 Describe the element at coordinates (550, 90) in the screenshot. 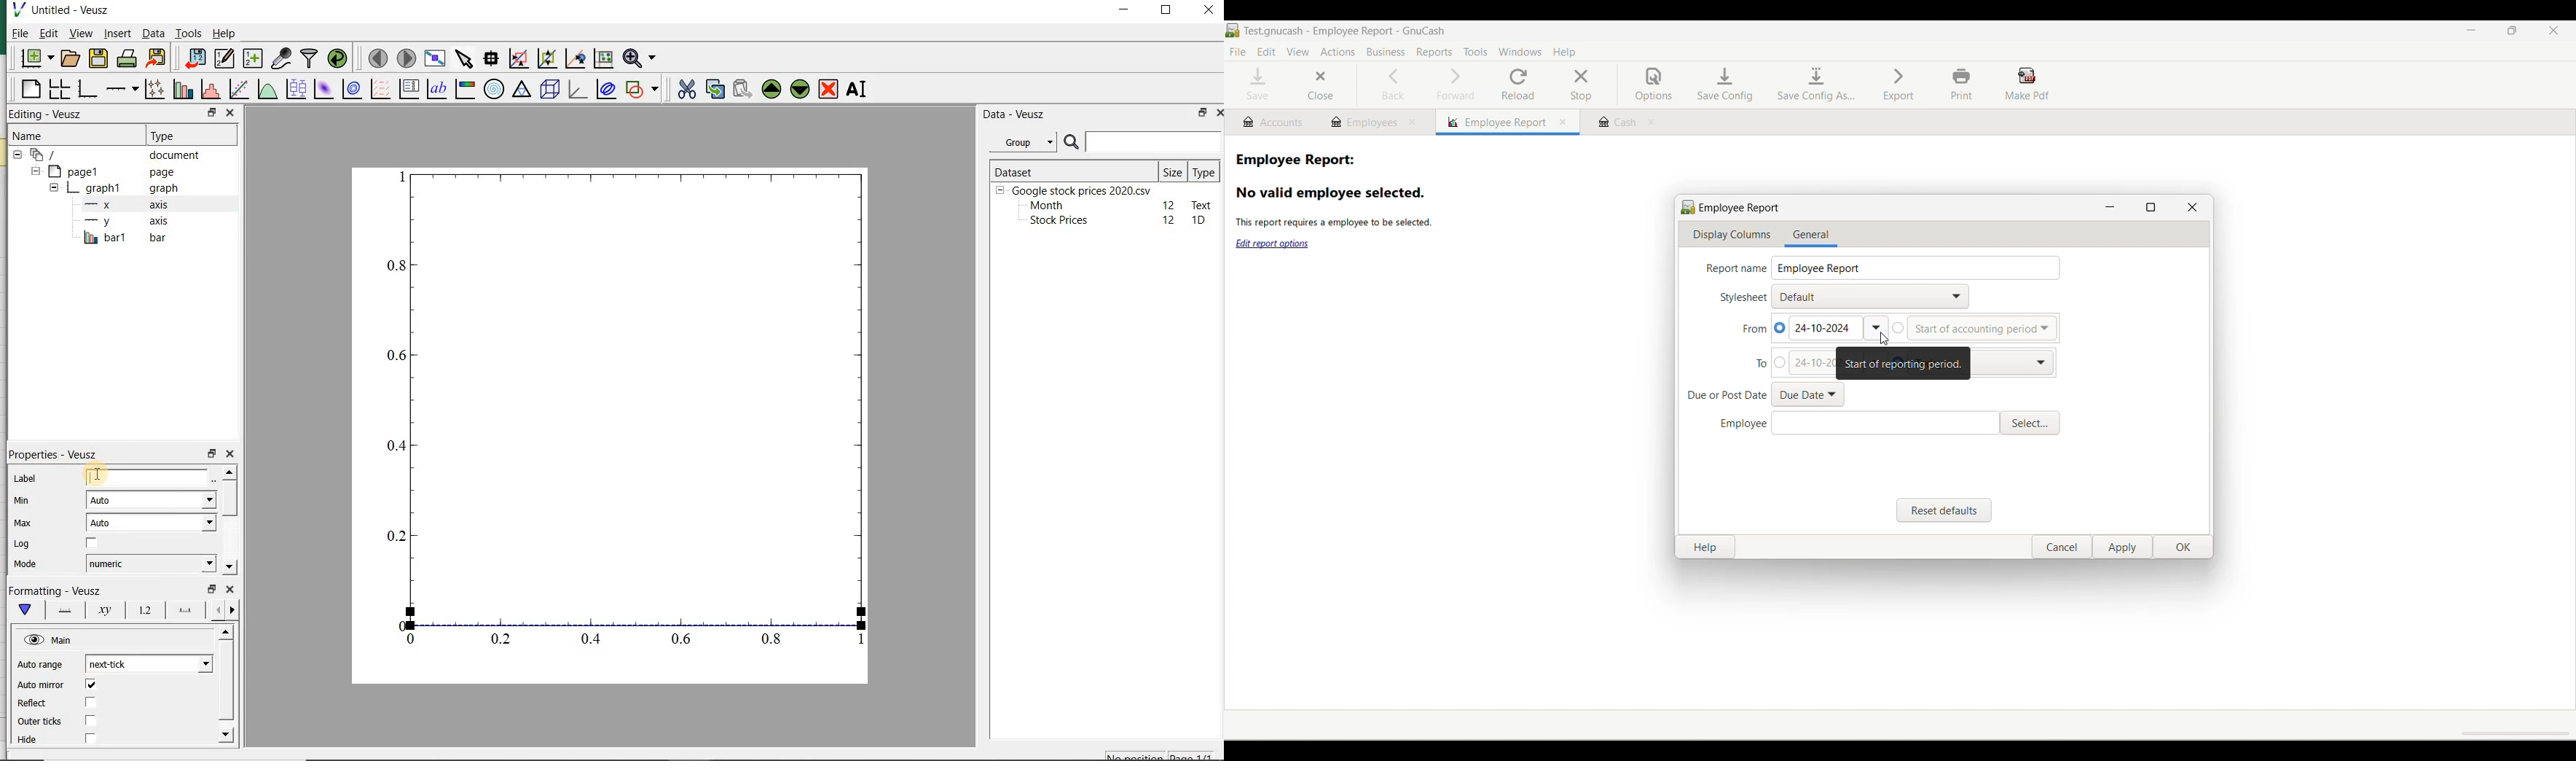

I see `3d scene` at that location.